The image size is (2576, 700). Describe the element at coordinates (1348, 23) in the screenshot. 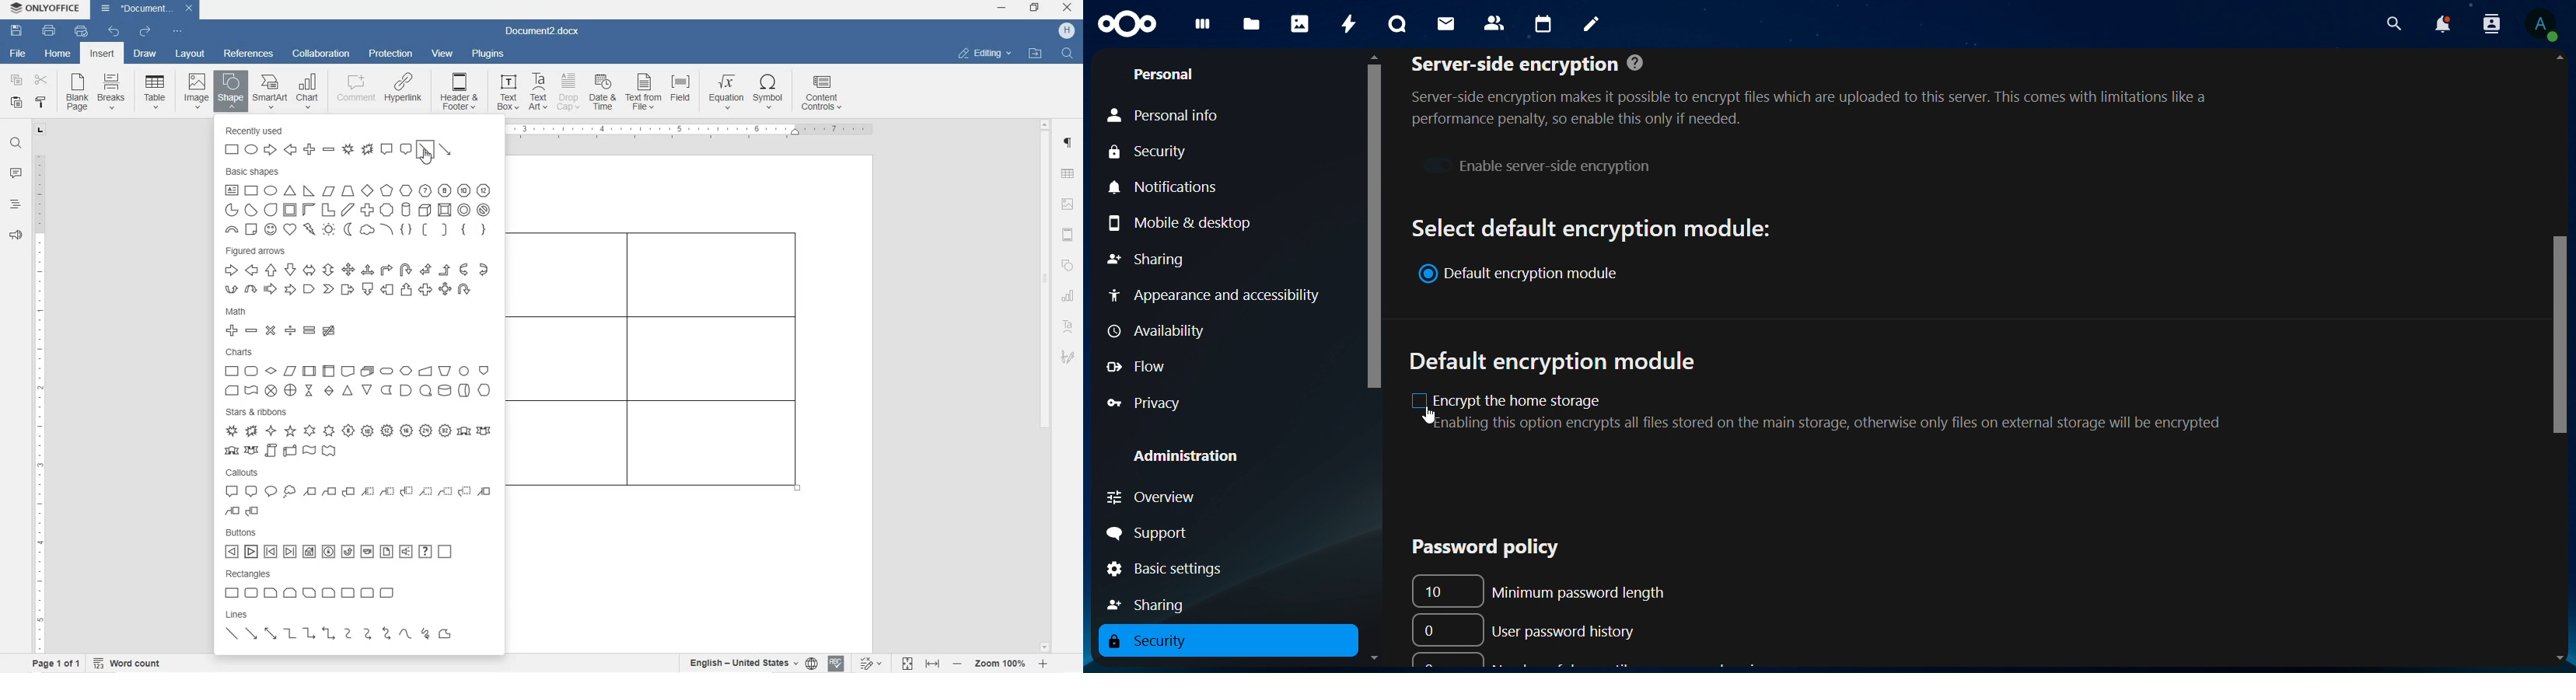

I see `activity` at that location.